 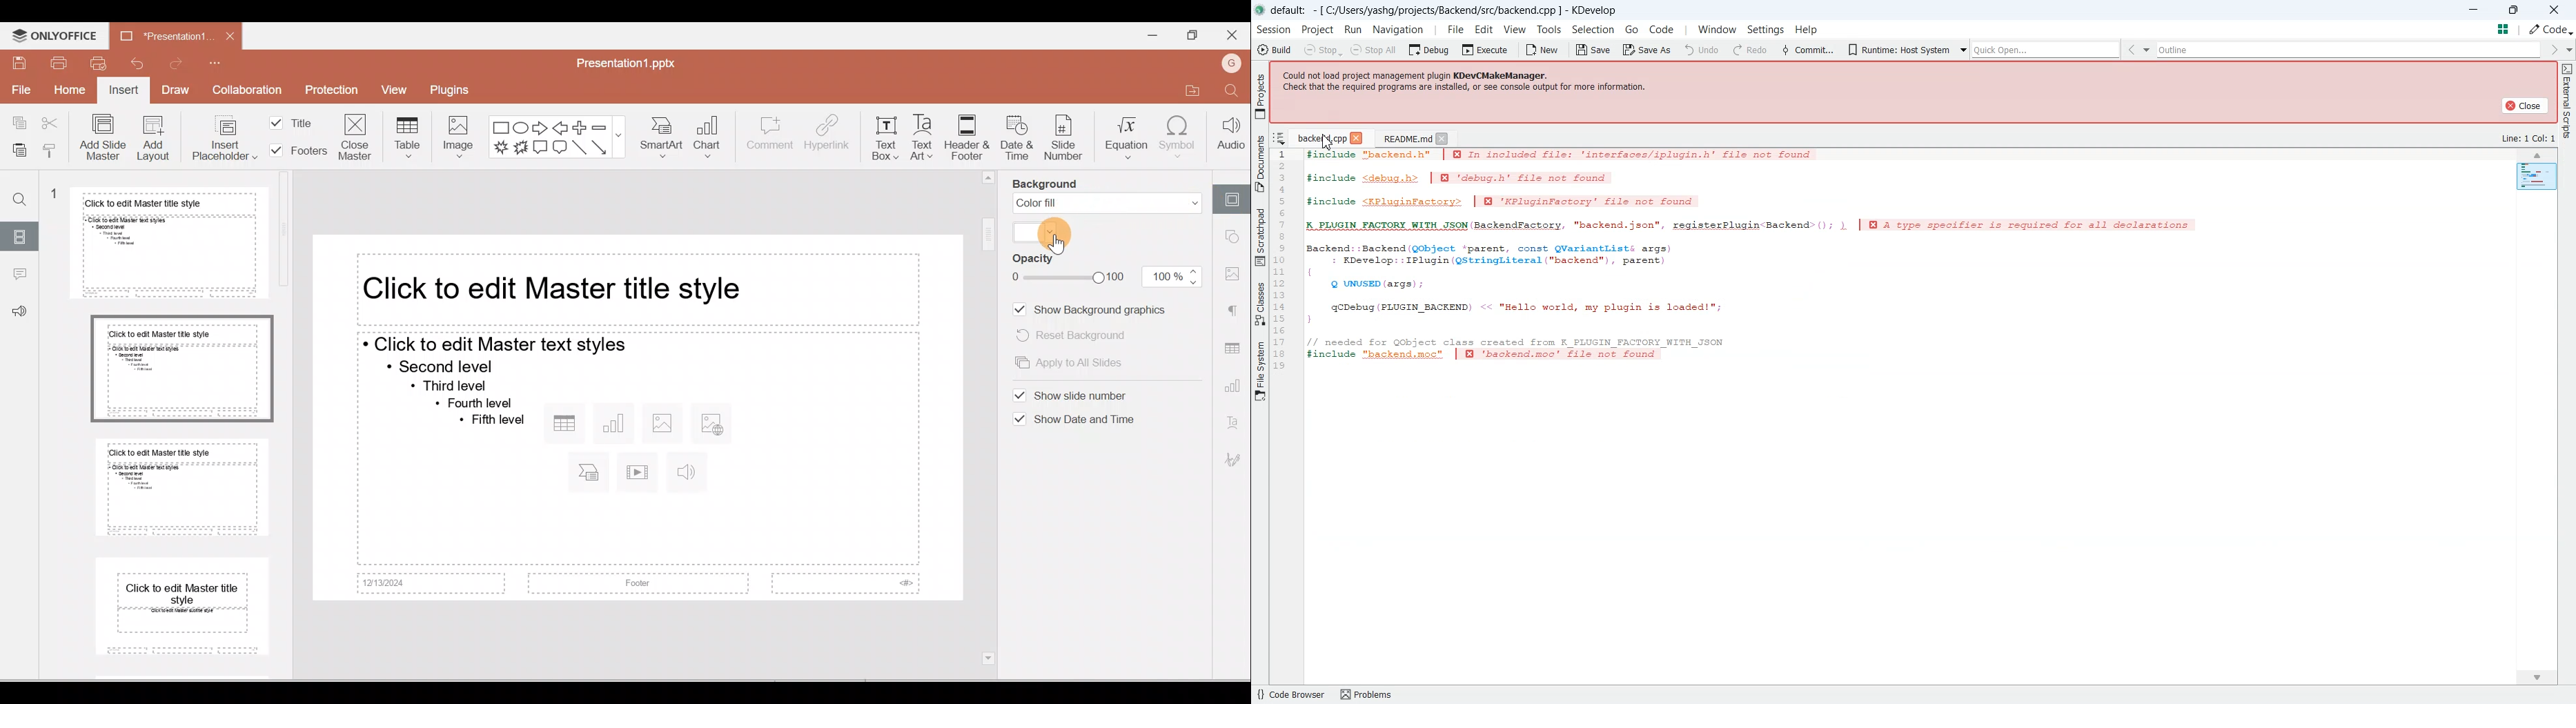 What do you see at coordinates (1148, 35) in the screenshot?
I see `Minimise` at bounding box center [1148, 35].